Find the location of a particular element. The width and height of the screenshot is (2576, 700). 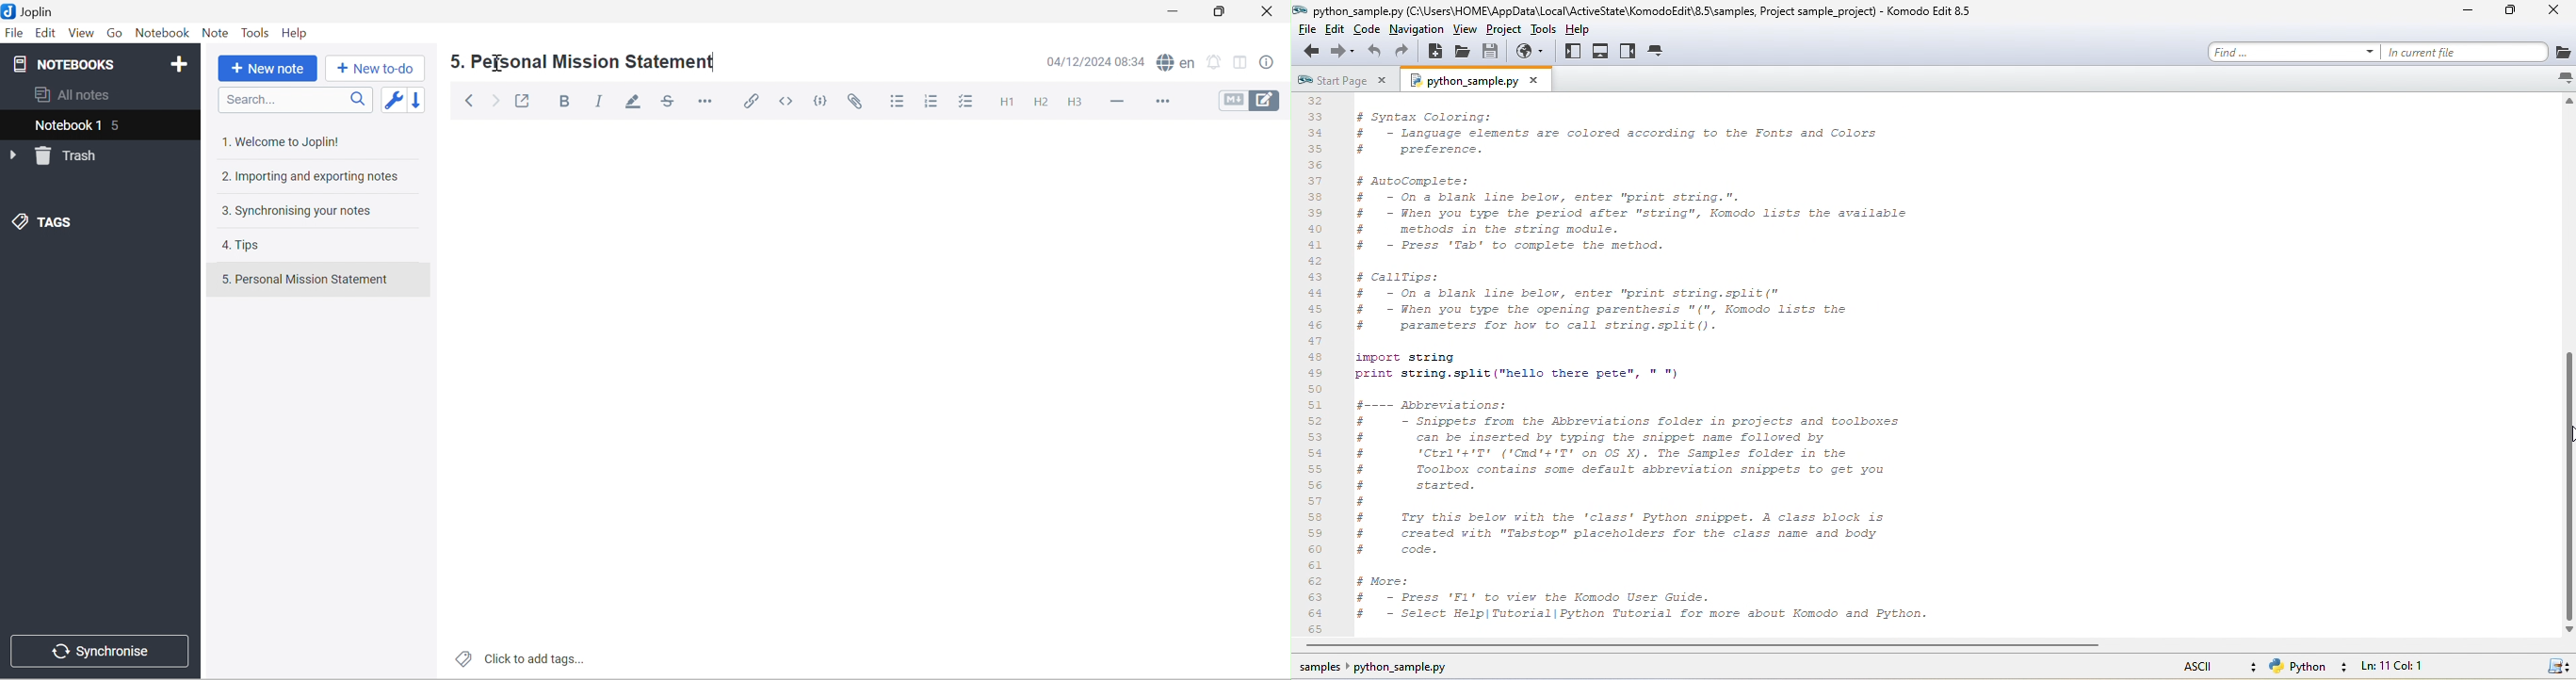

tools is located at coordinates (1543, 31).